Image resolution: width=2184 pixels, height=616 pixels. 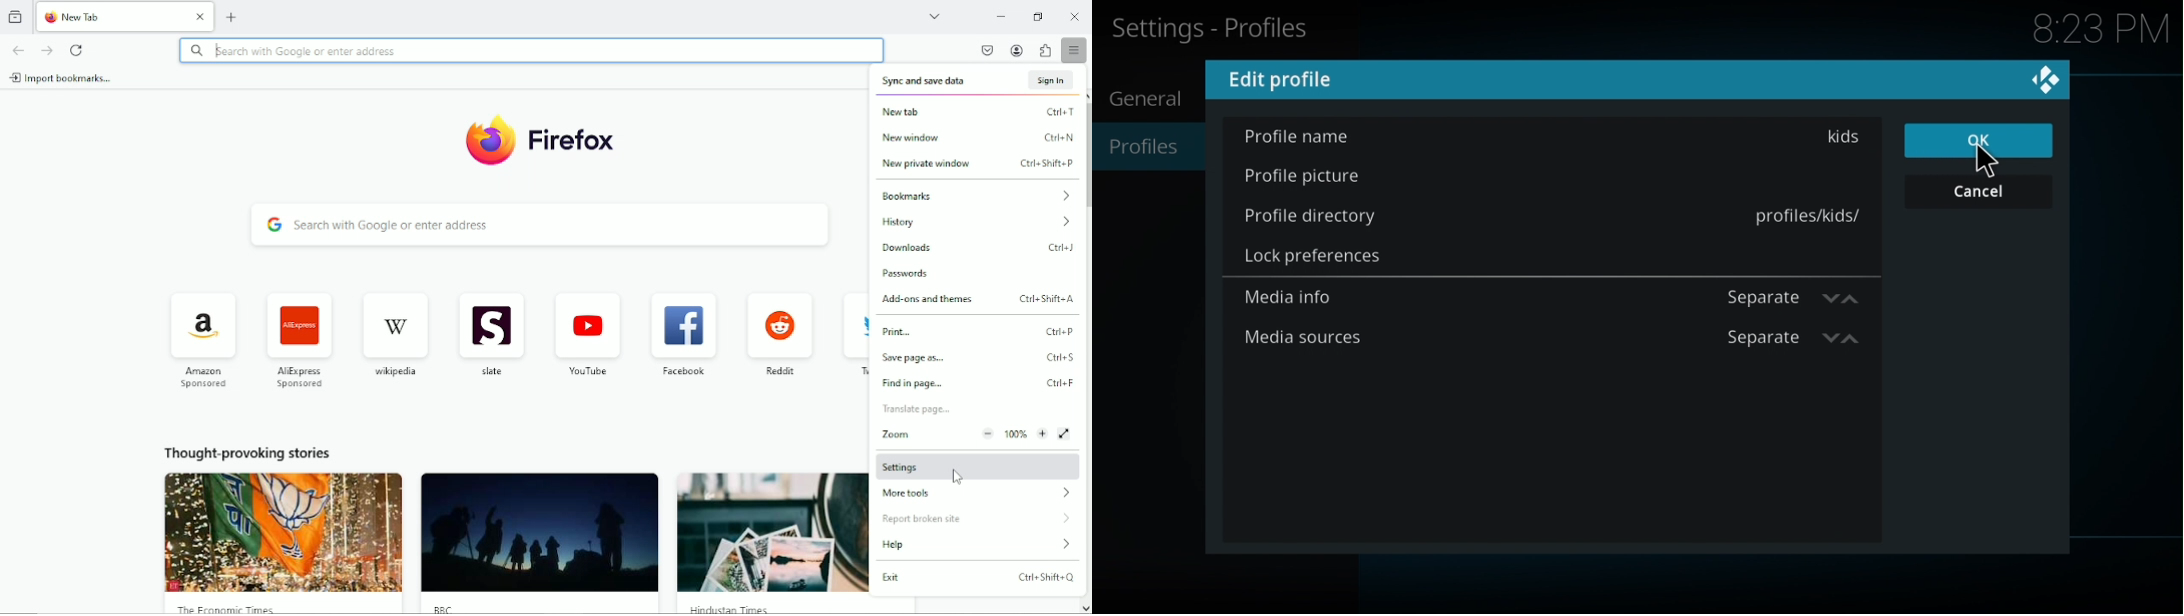 I want to click on Ok, so click(x=1978, y=142).